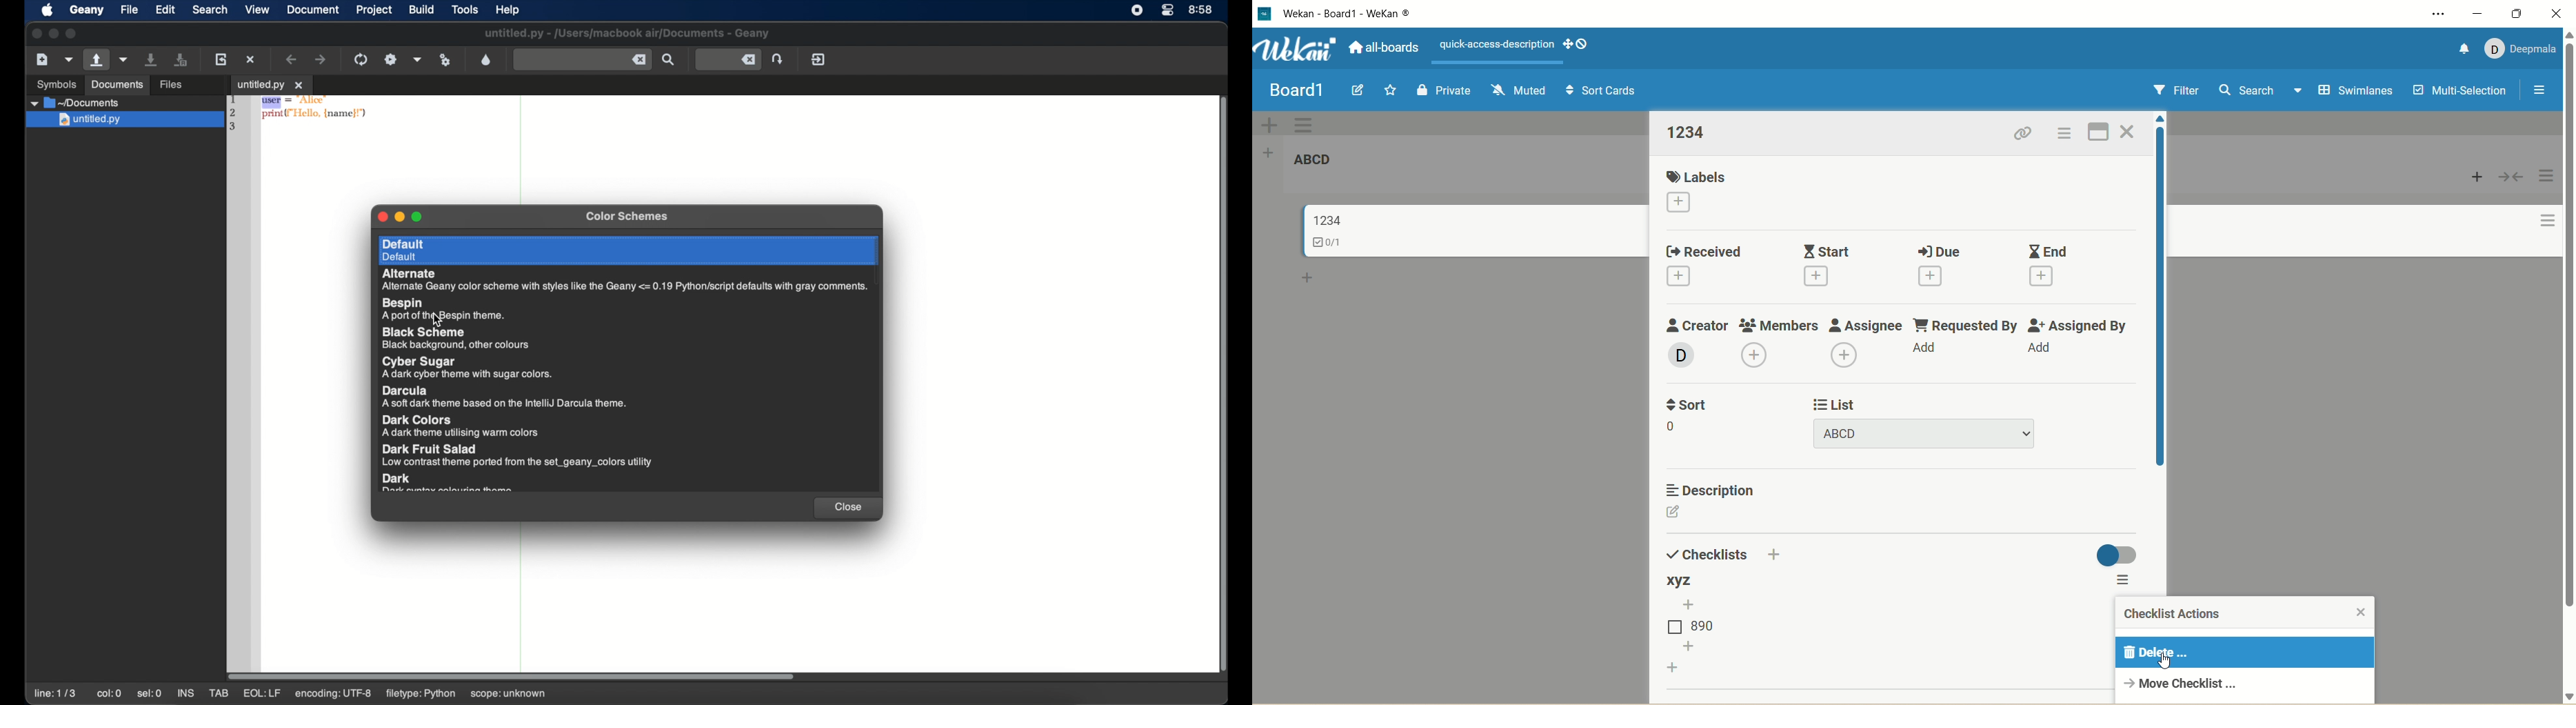 Image resolution: width=2576 pixels, height=728 pixels. What do you see at coordinates (1715, 250) in the screenshot?
I see `received` at bounding box center [1715, 250].